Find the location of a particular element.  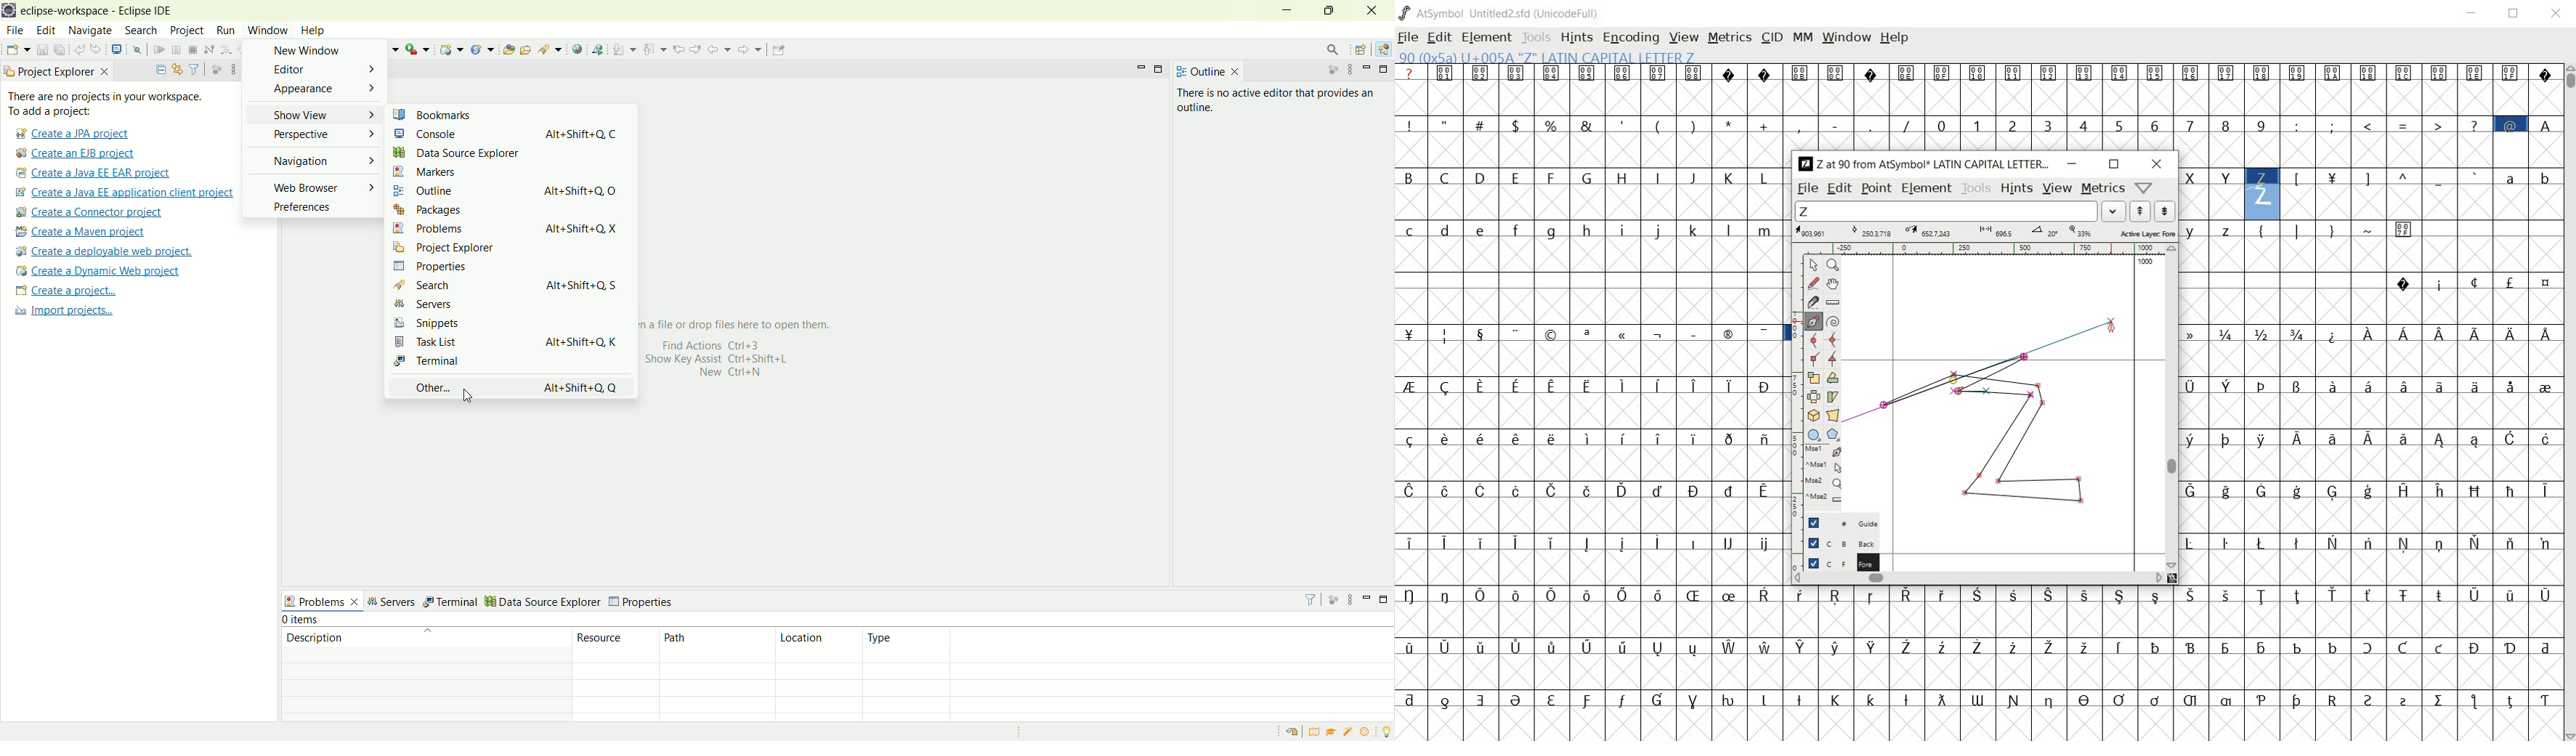

create a maven project is located at coordinates (86, 231).